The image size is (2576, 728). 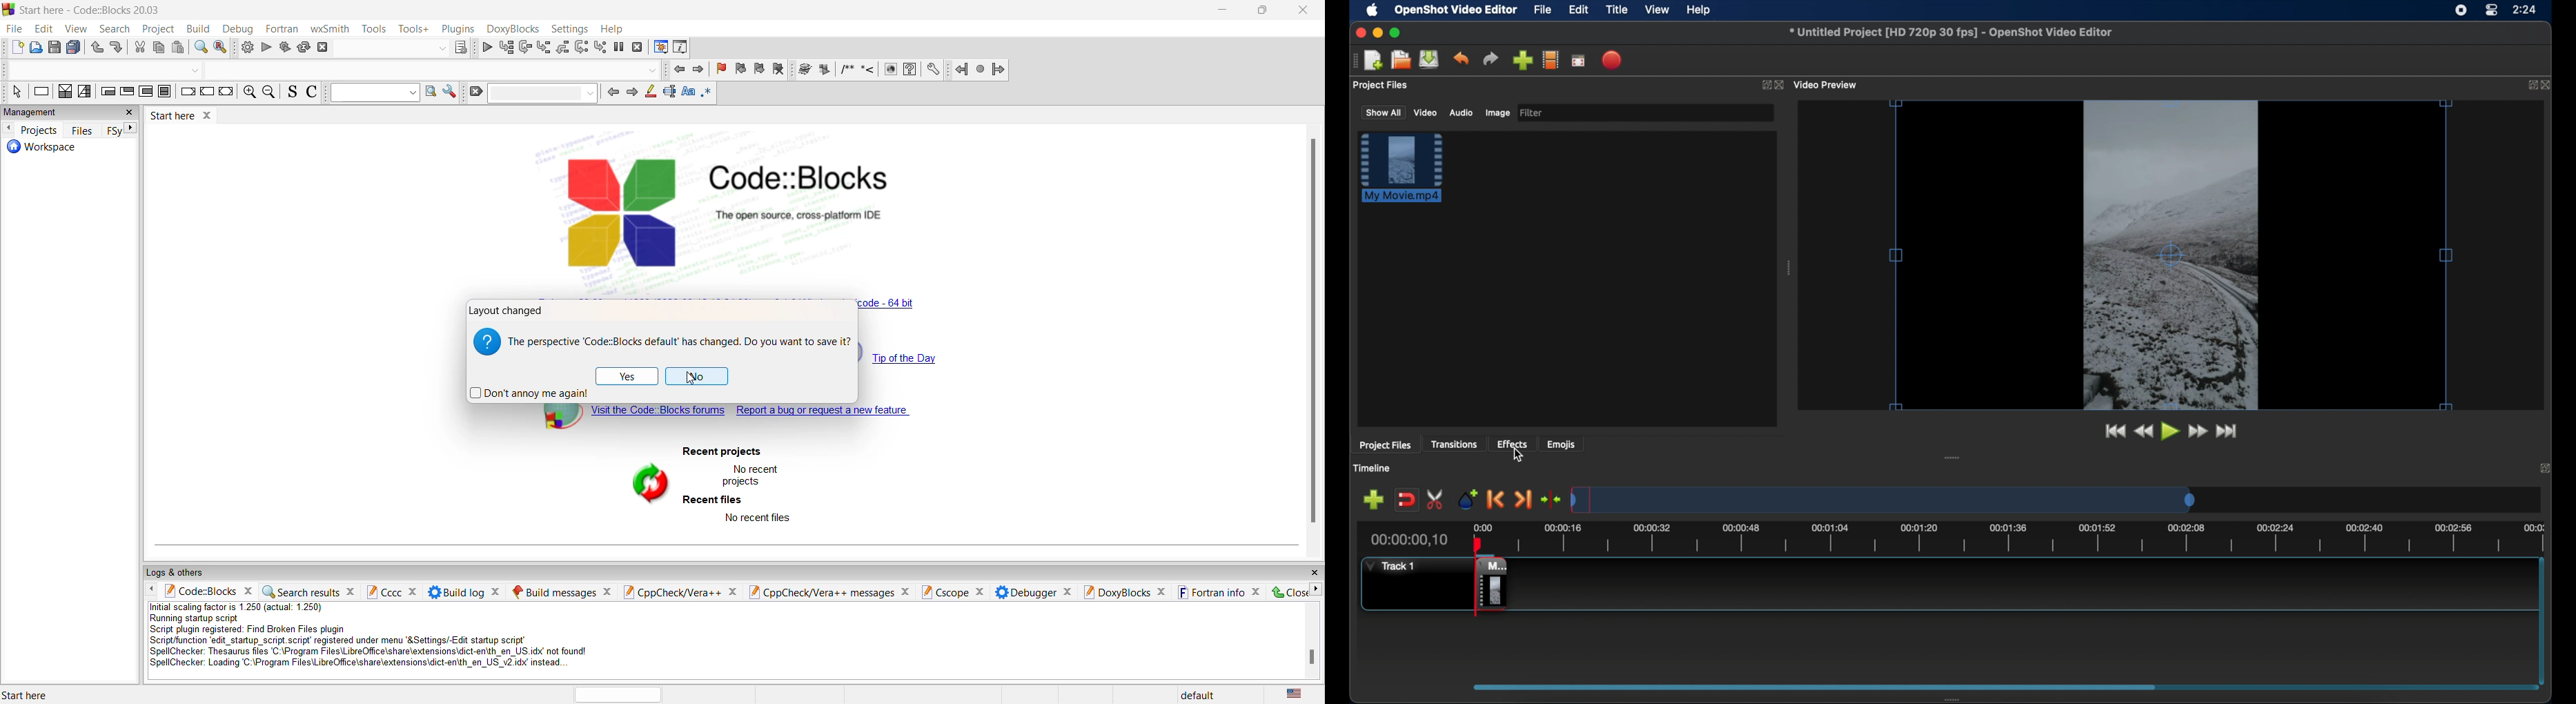 What do you see at coordinates (495, 591) in the screenshot?
I see `close` at bounding box center [495, 591].